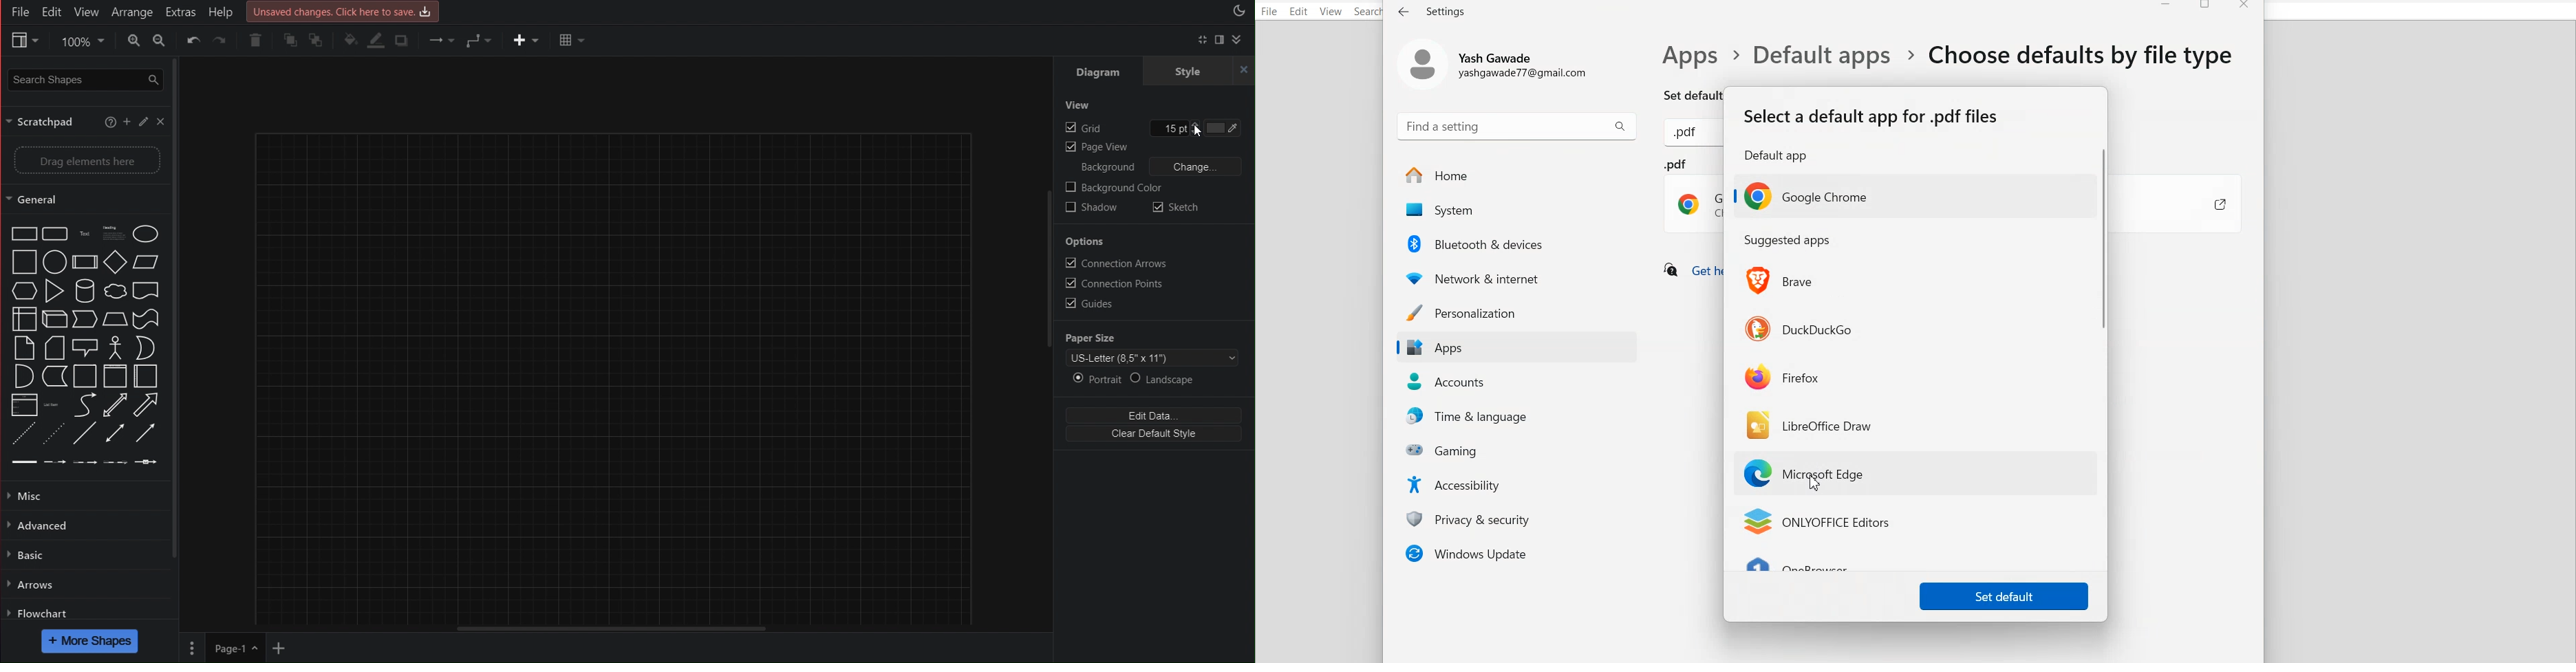  I want to click on System, so click(1516, 210).